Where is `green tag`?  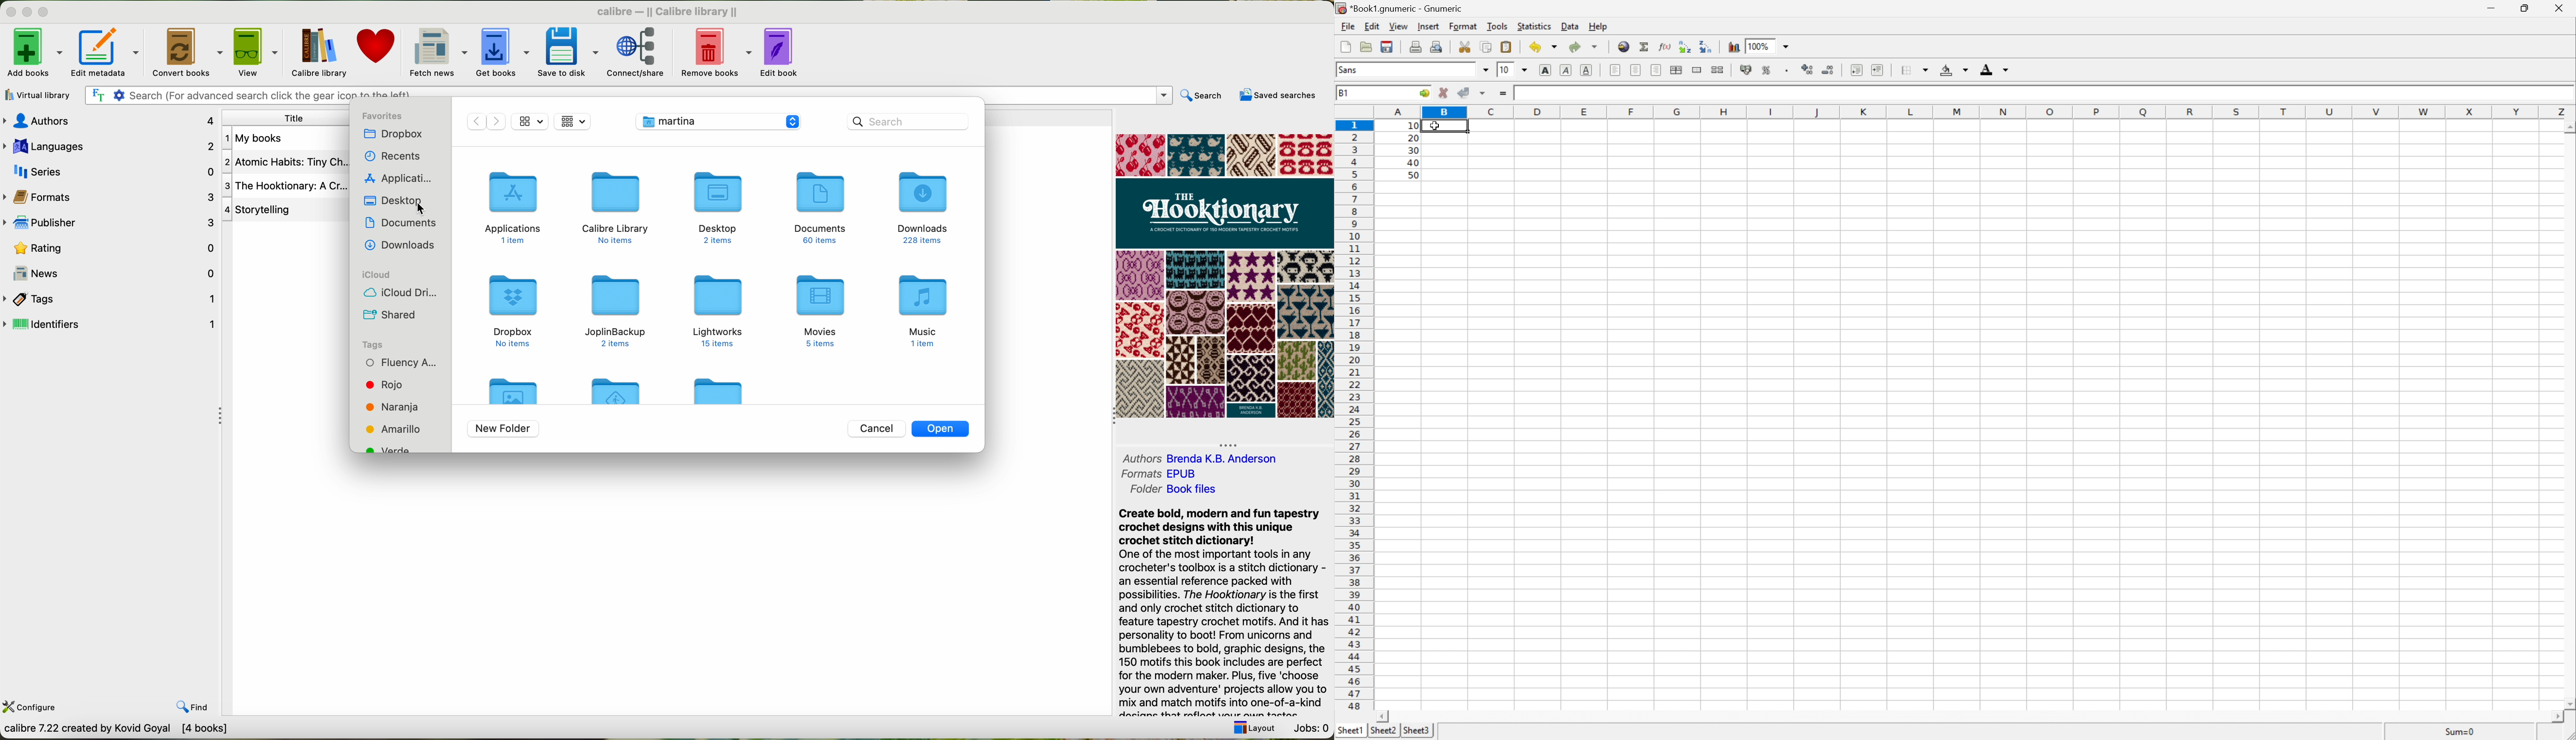 green tag is located at coordinates (389, 446).